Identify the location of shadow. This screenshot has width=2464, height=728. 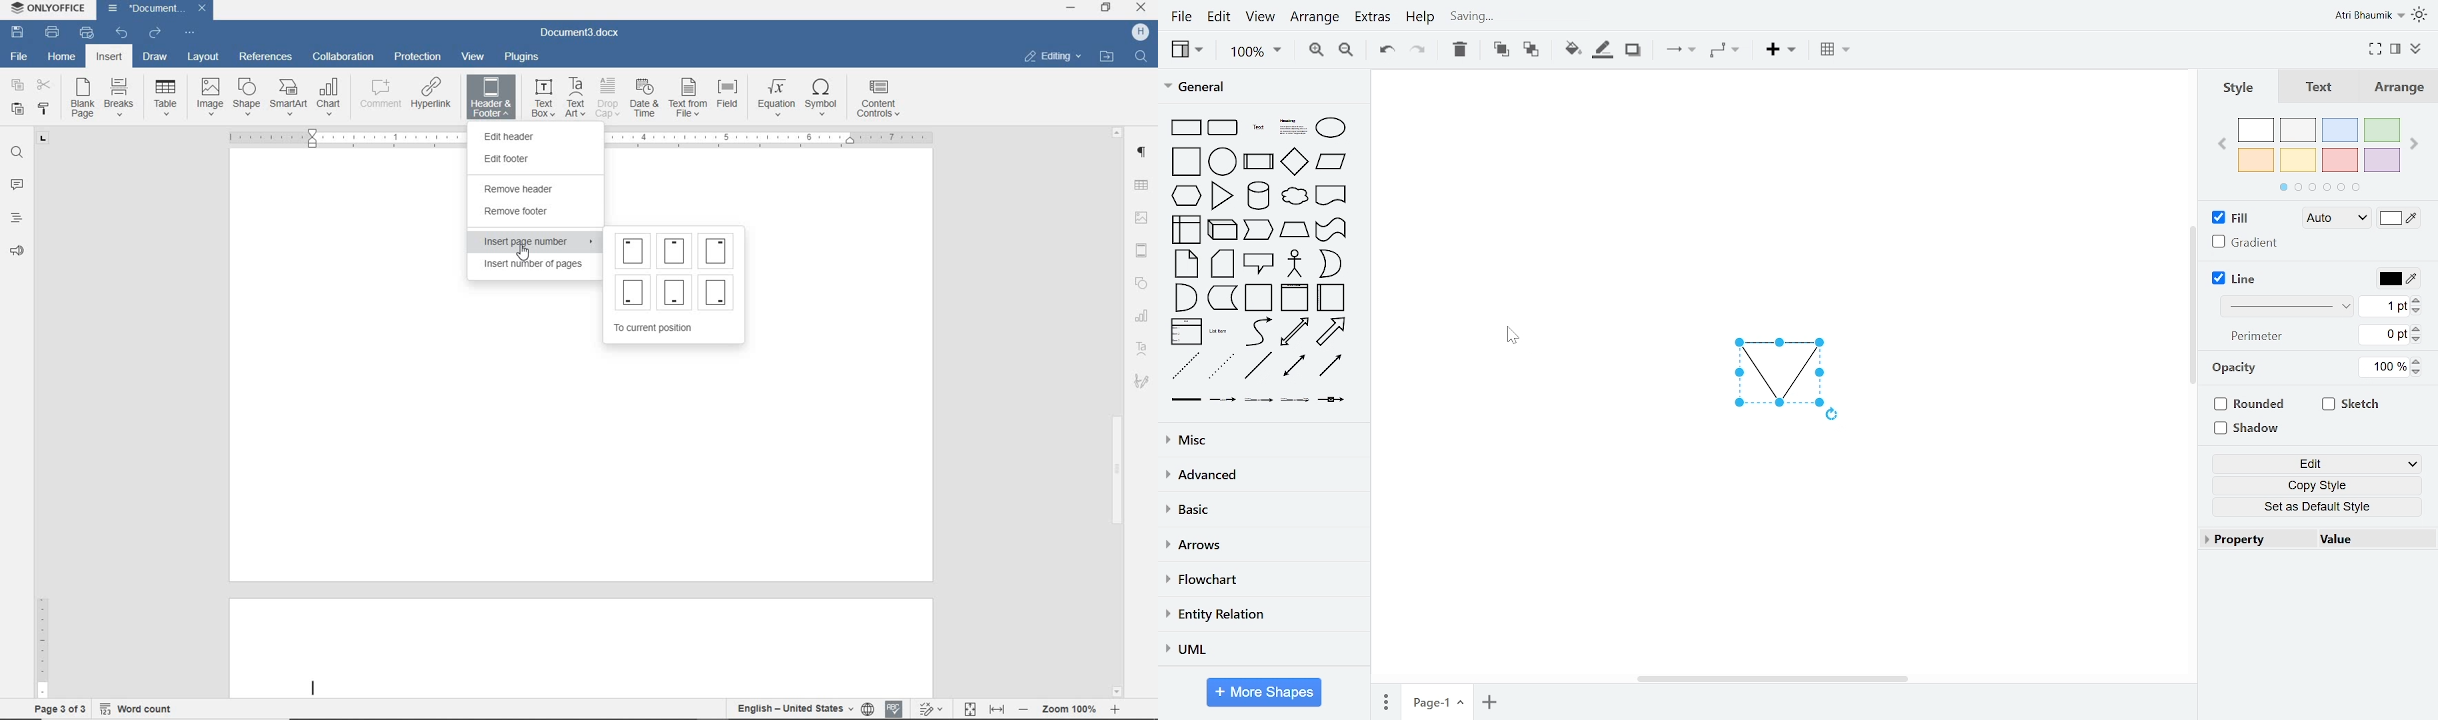
(1632, 50).